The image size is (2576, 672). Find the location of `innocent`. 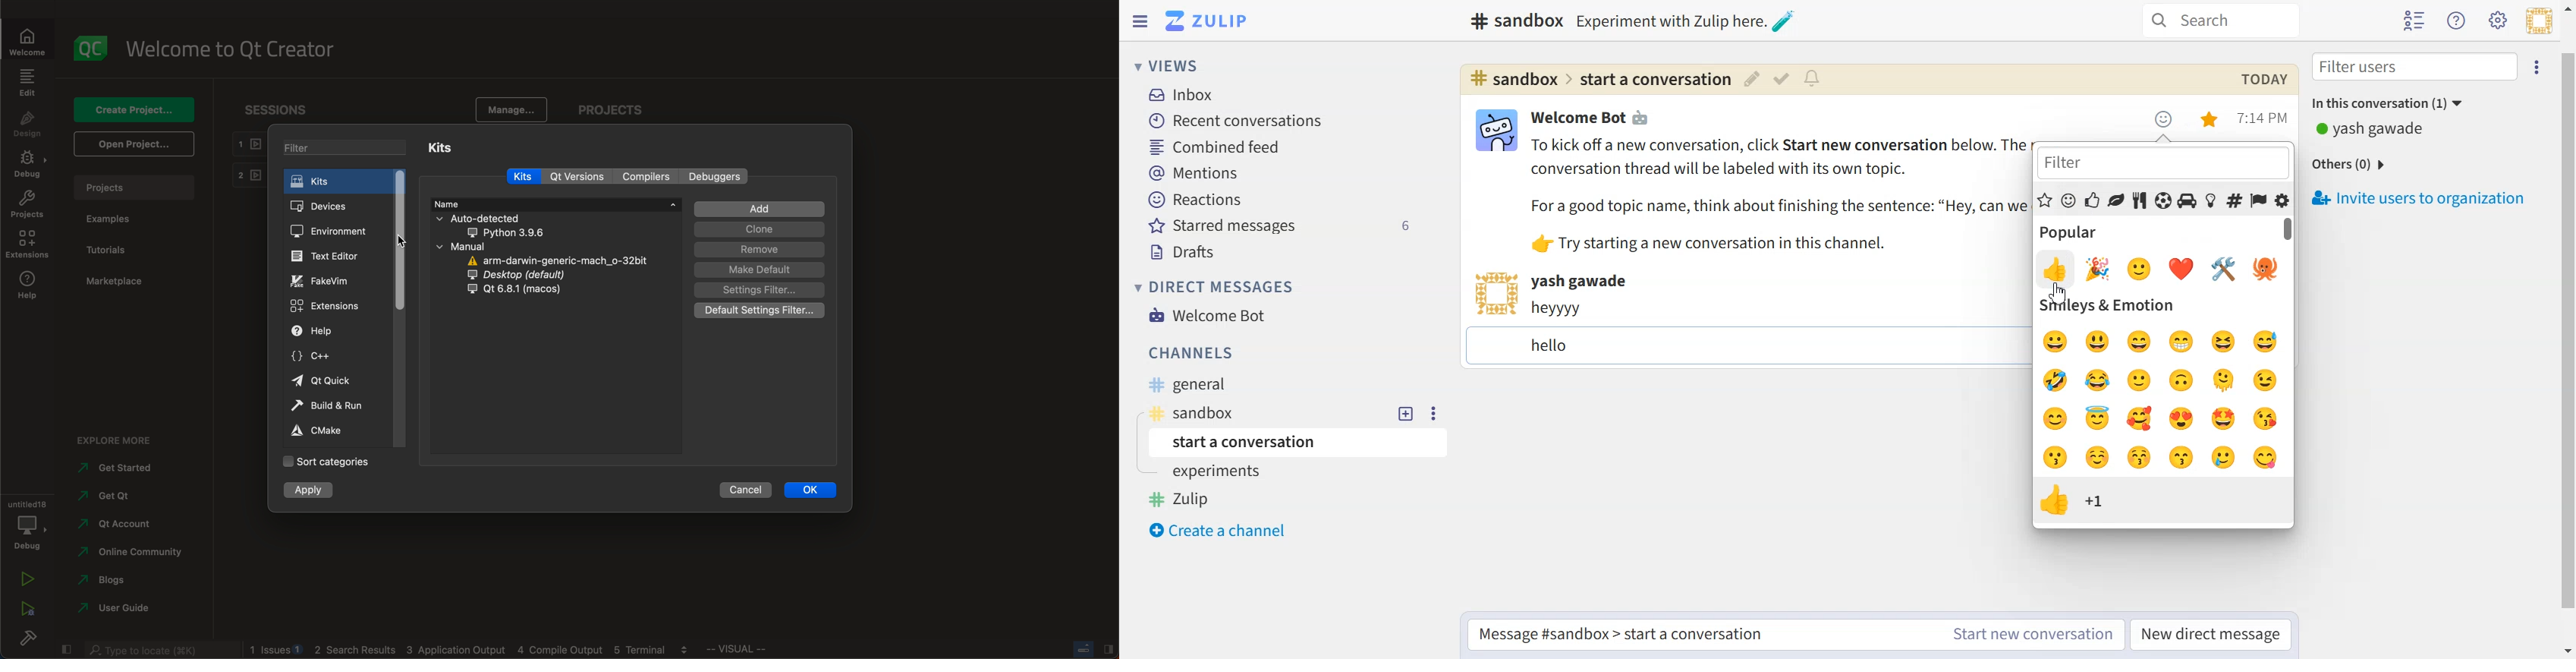

innocent is located at coordinates (2099, 419).